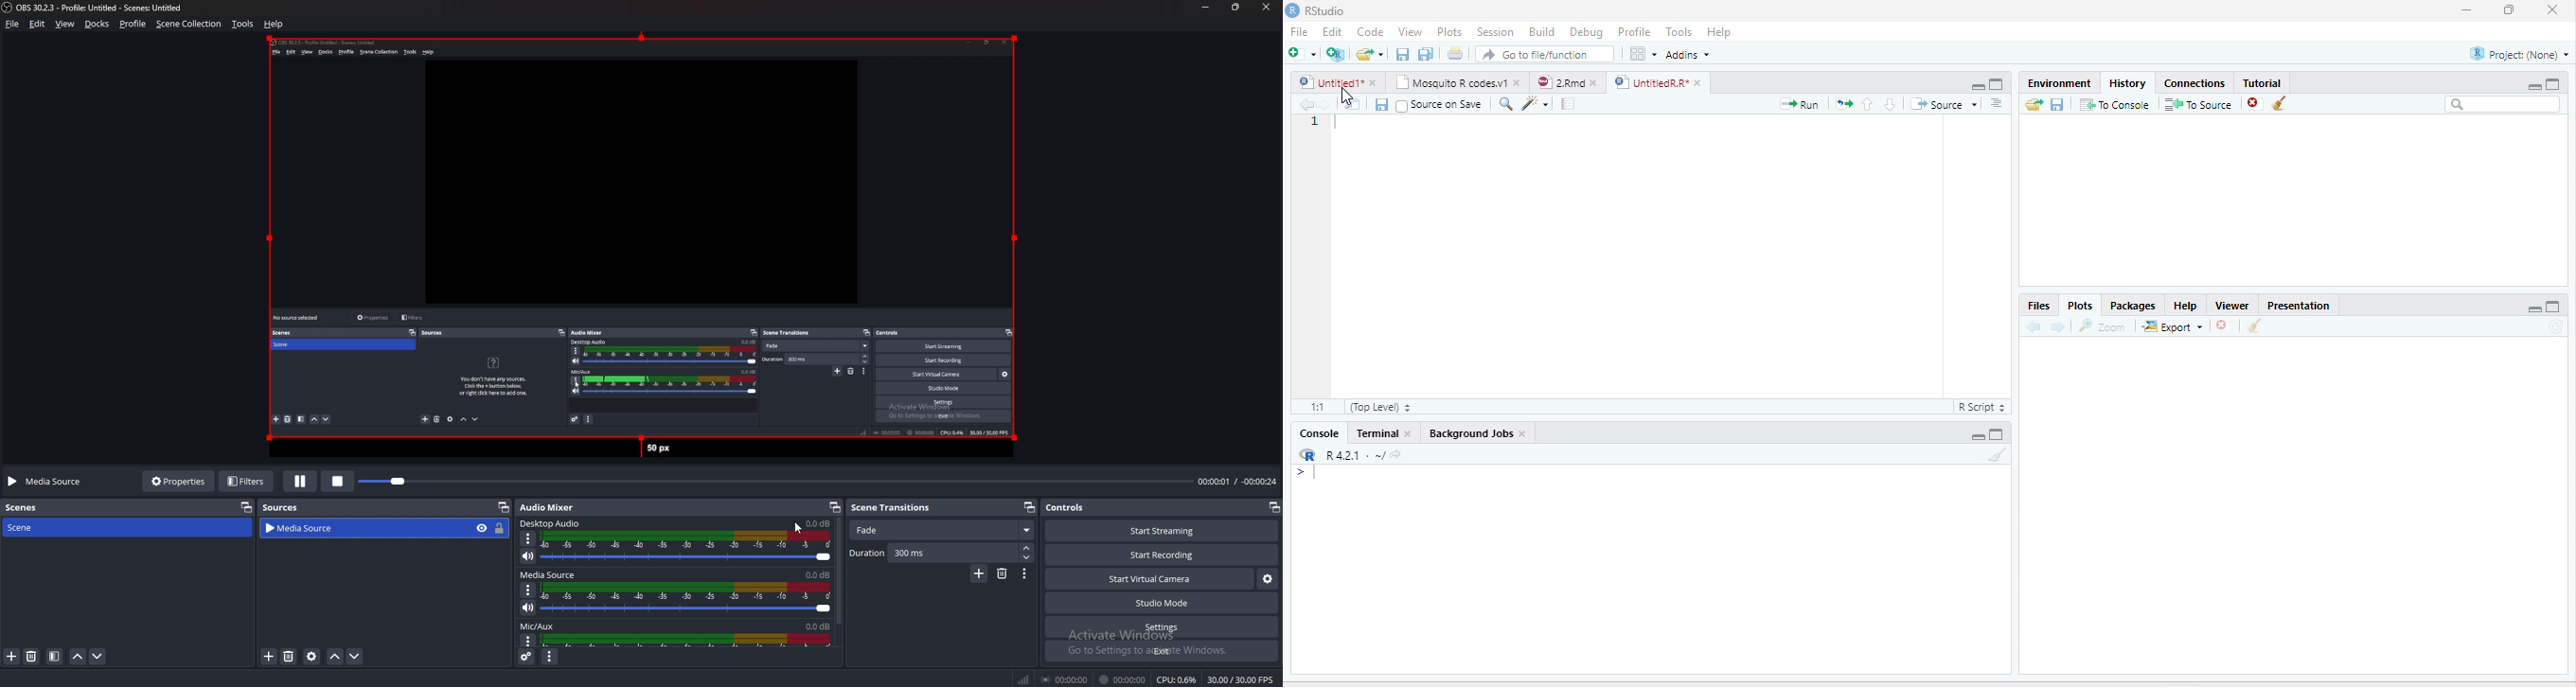 This screenshot has height=700, width=2576. I want to click on Mosquito R codes.v1, so click(1449, 82).